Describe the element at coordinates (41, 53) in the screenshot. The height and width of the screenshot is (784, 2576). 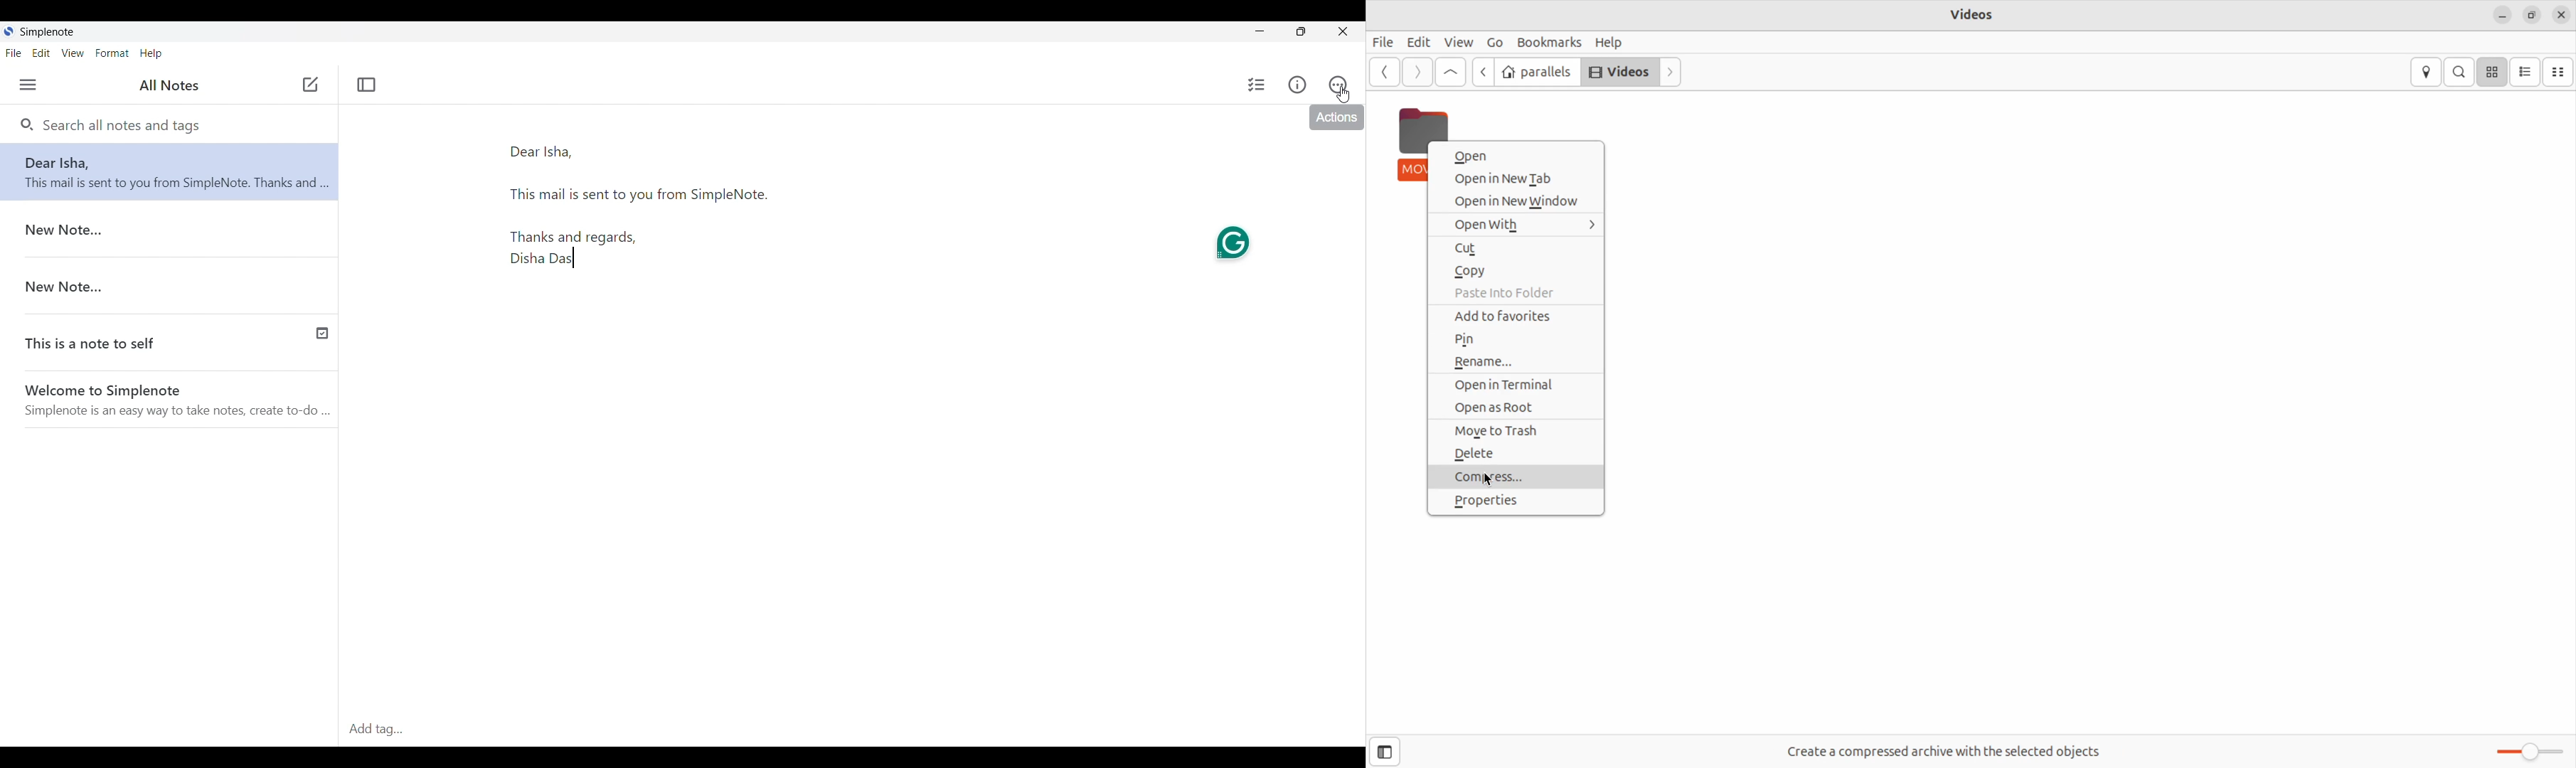
I see `Edit` at that location.